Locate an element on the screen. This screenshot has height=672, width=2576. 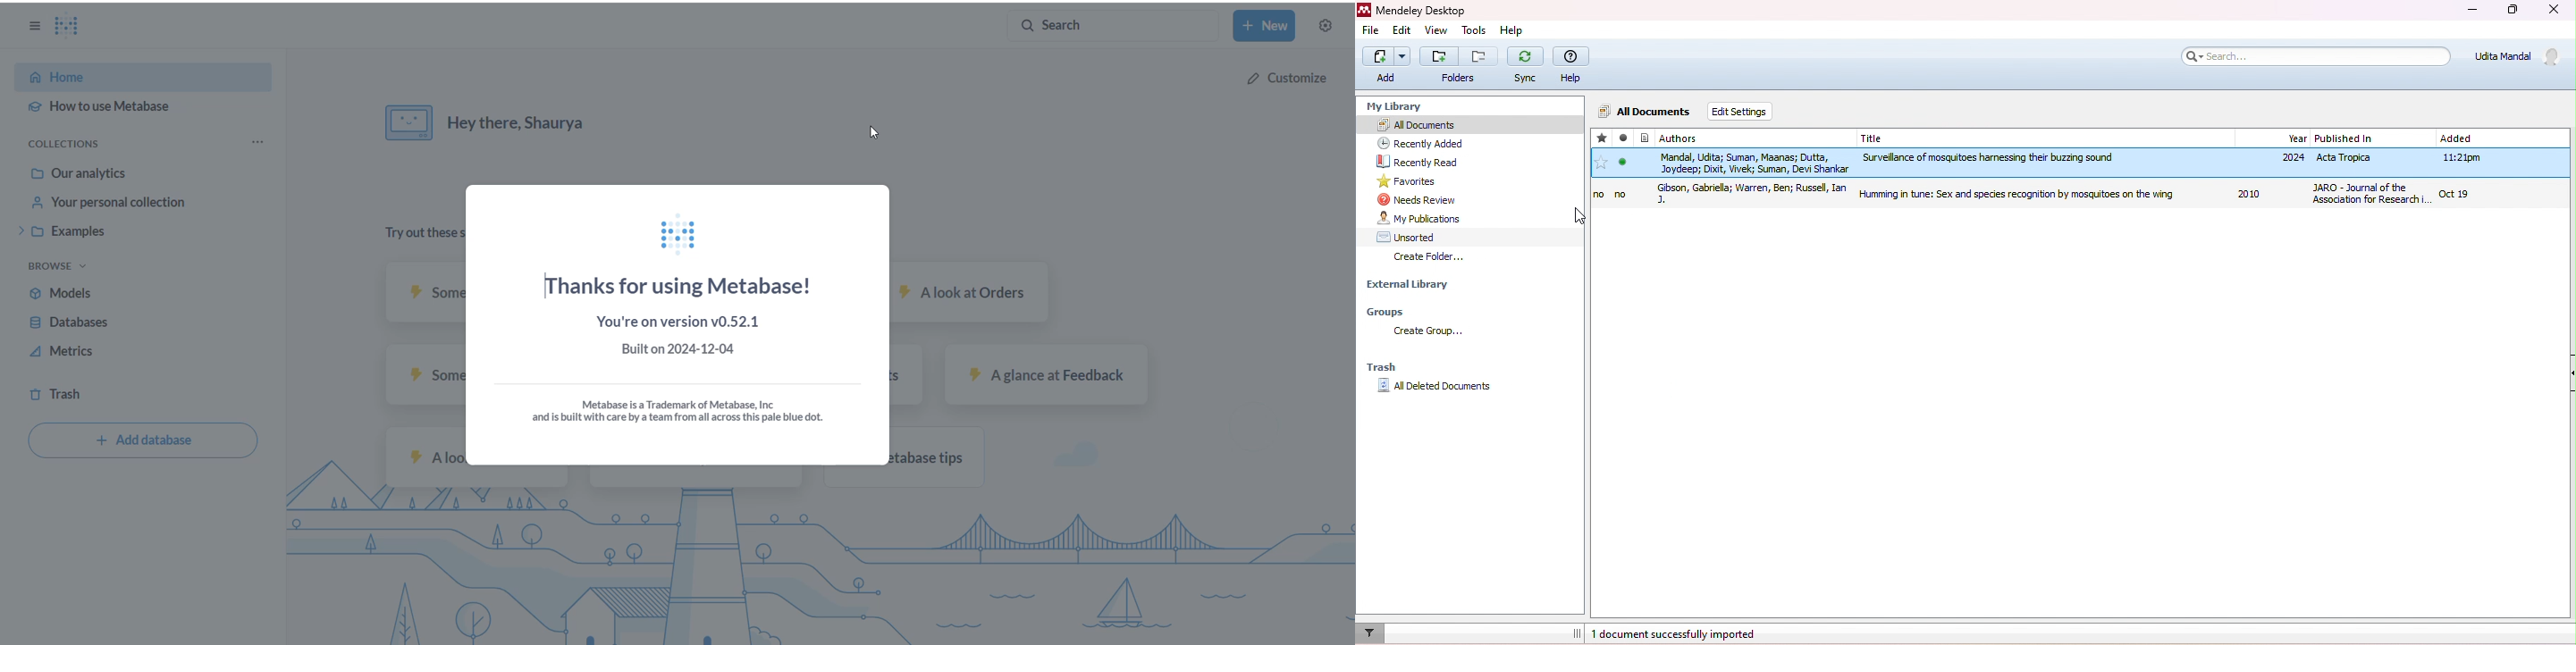
search is located at coordinates (2314, 58).